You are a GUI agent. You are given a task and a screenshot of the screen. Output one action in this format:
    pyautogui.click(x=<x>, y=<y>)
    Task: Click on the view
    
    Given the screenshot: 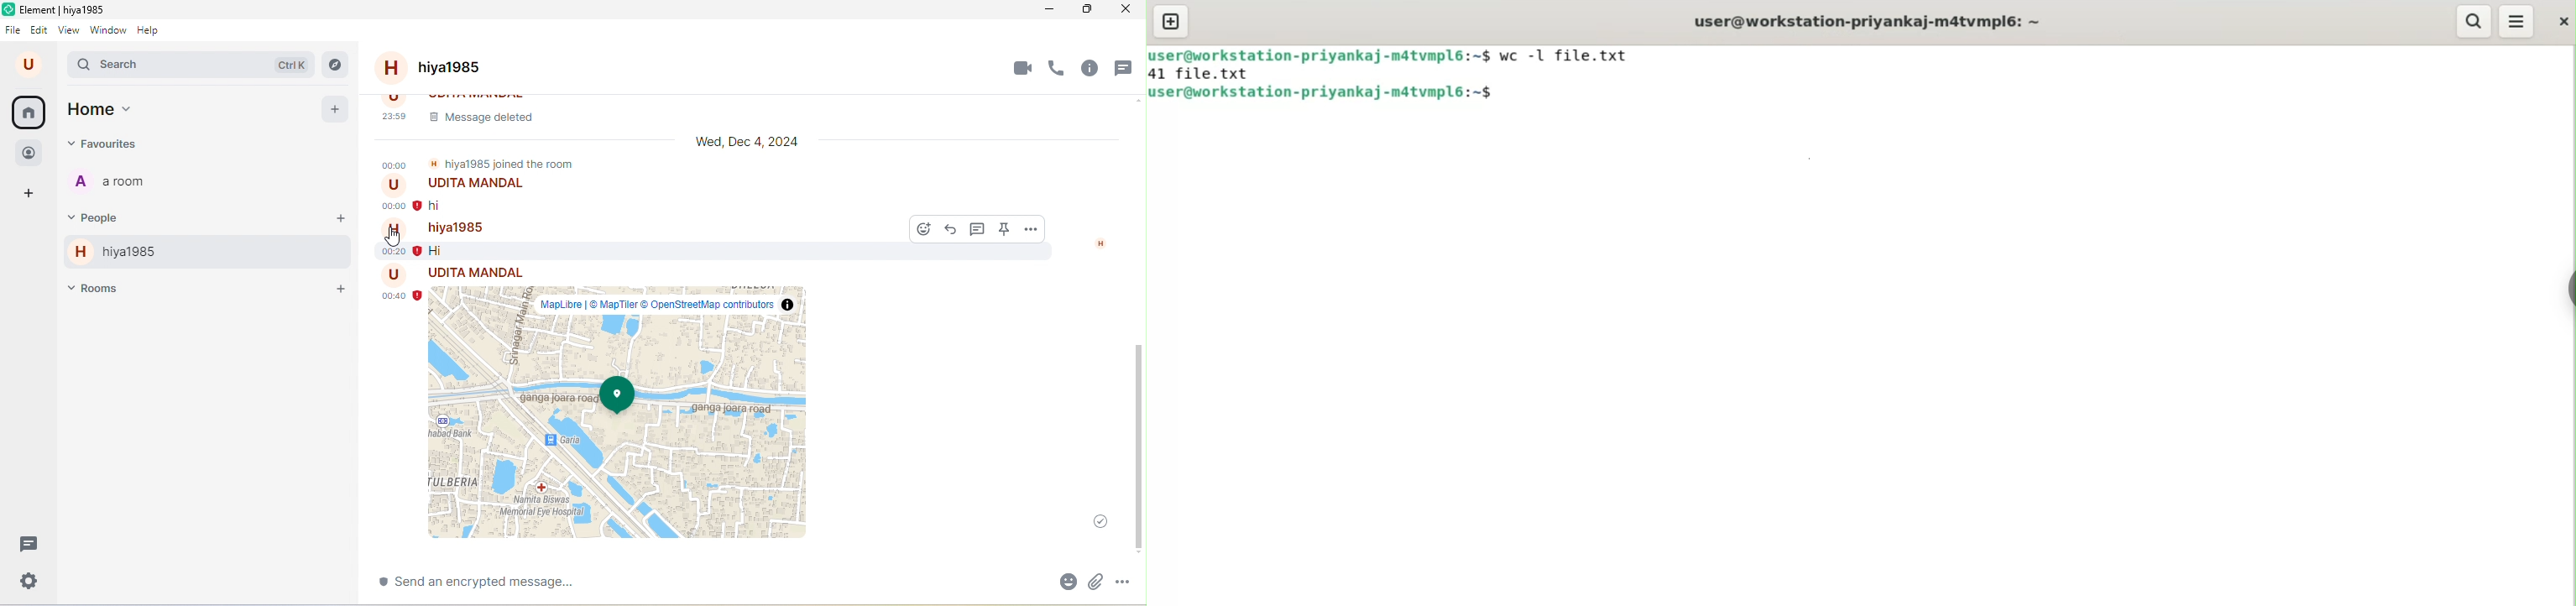 What is the action you would take?
    pyautogui.click(x=70, y=32)
    